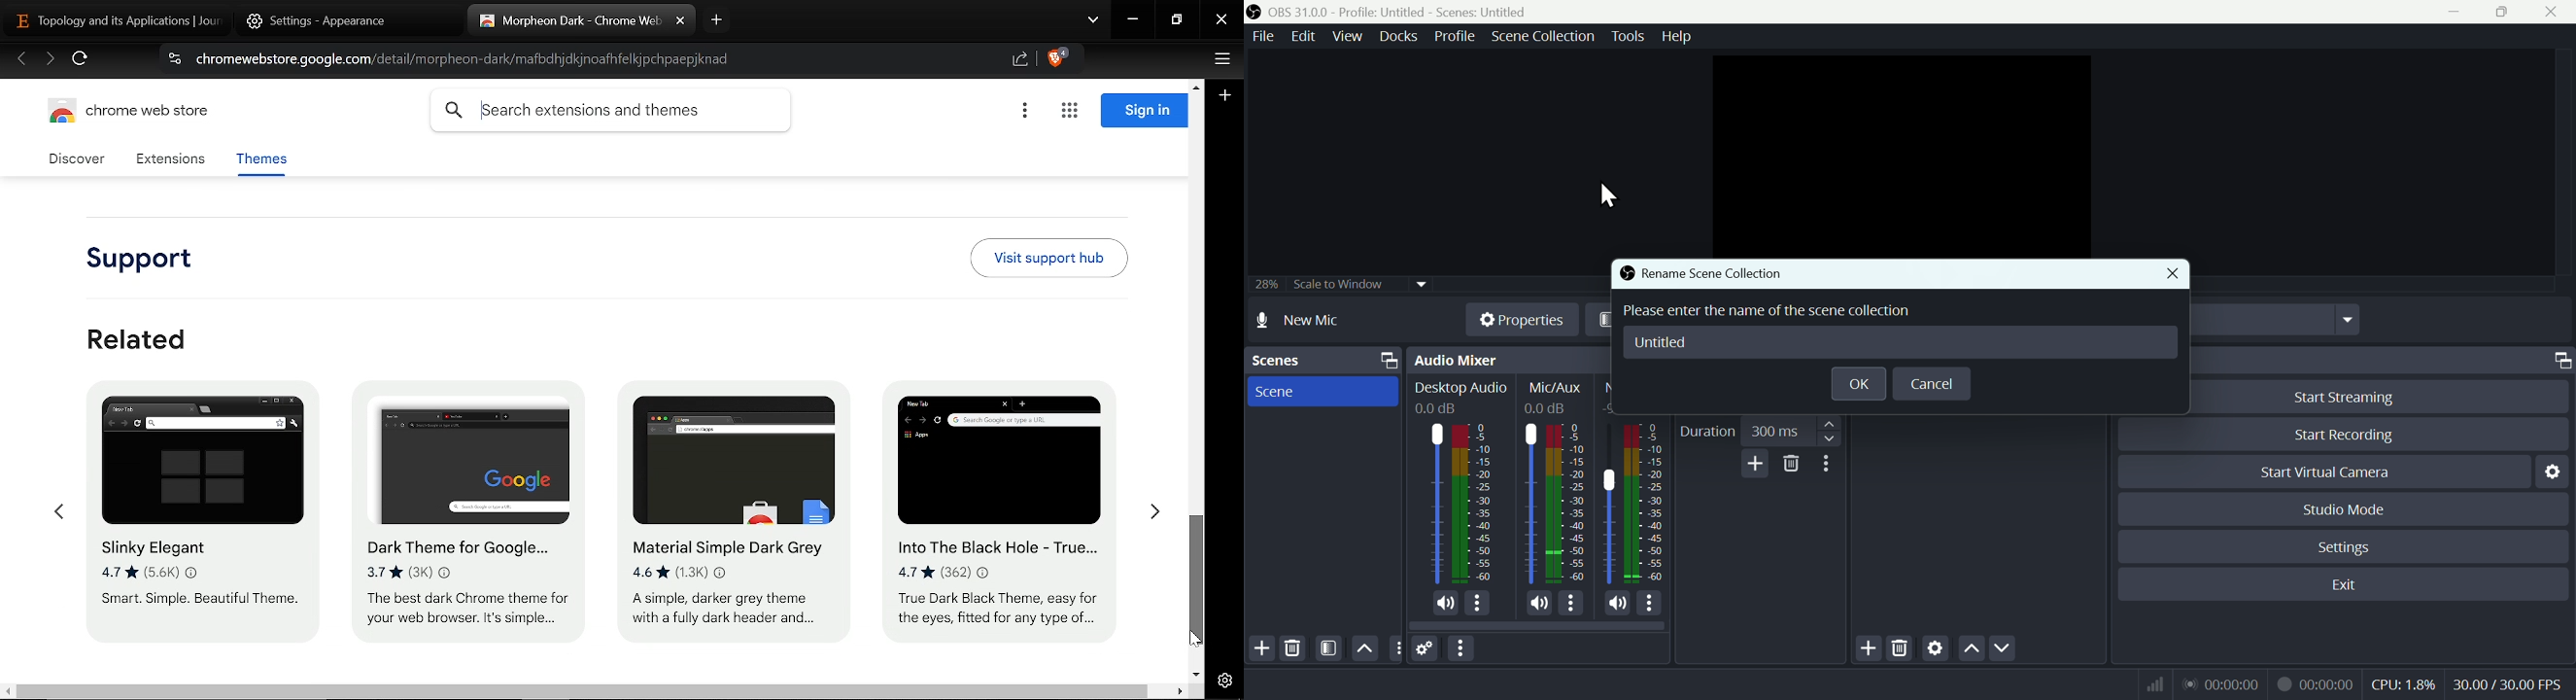  I want to click on Scenes, so click(1322, 360).